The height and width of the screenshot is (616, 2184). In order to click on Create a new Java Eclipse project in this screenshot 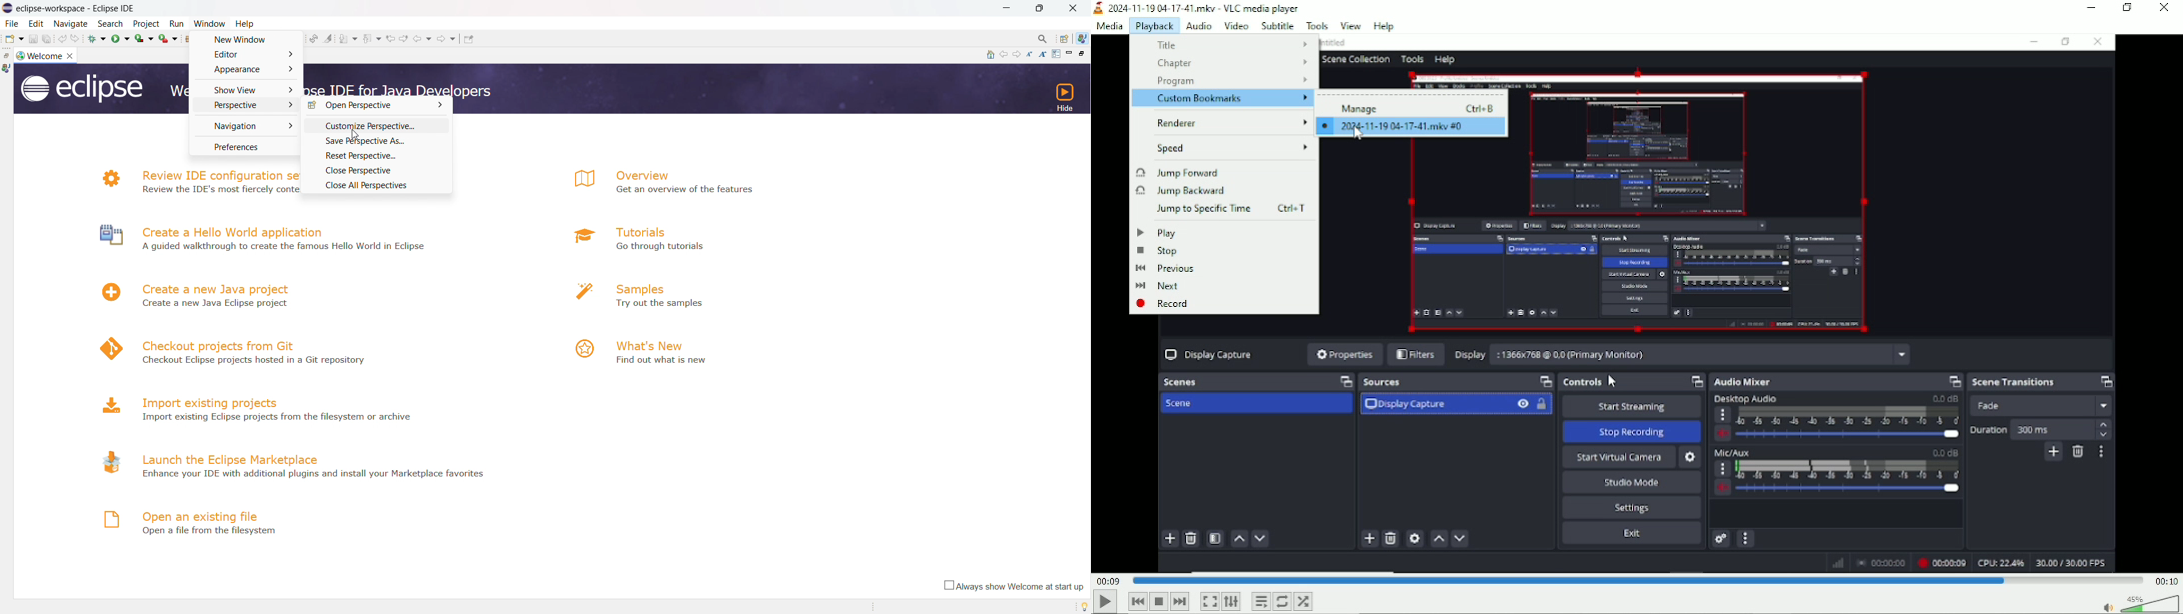, I will do `click(215, 304)`.